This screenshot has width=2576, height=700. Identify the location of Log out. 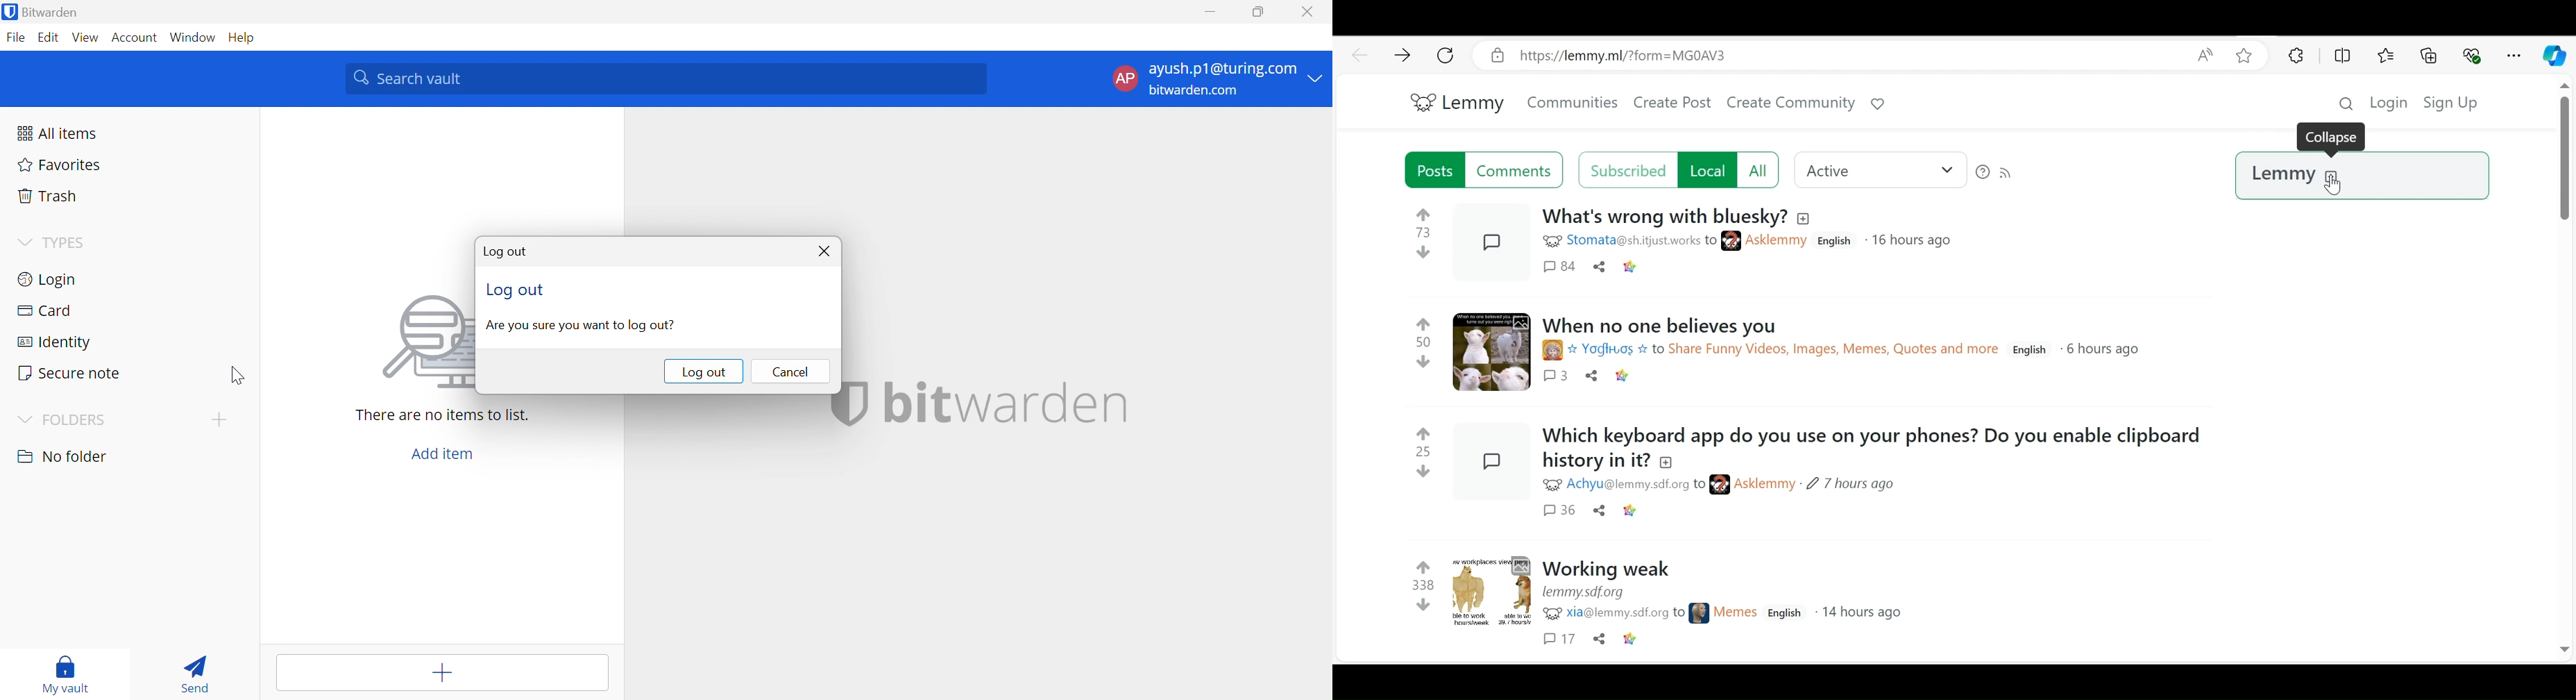
(704, 372).